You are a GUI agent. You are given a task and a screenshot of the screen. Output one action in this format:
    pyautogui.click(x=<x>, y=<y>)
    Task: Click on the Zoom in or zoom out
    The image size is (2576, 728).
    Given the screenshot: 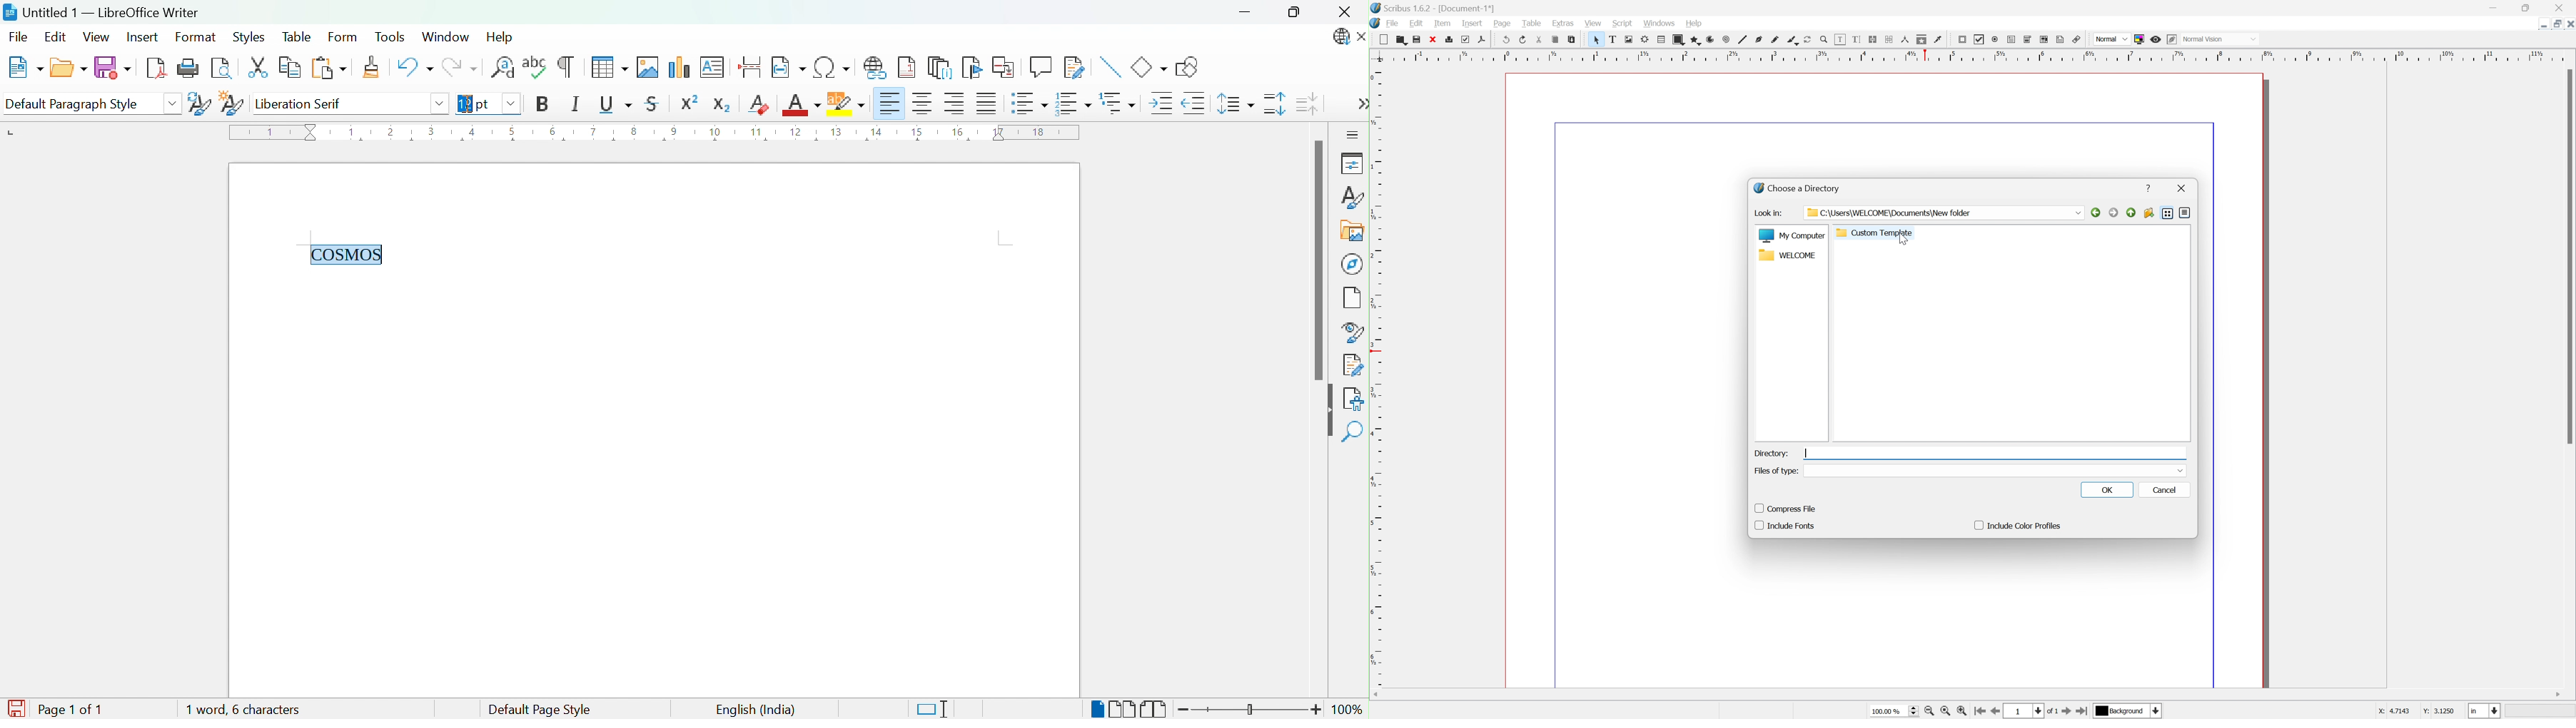 What is the action you would take?
    pyautogui.click(x=1823, y=40)
    